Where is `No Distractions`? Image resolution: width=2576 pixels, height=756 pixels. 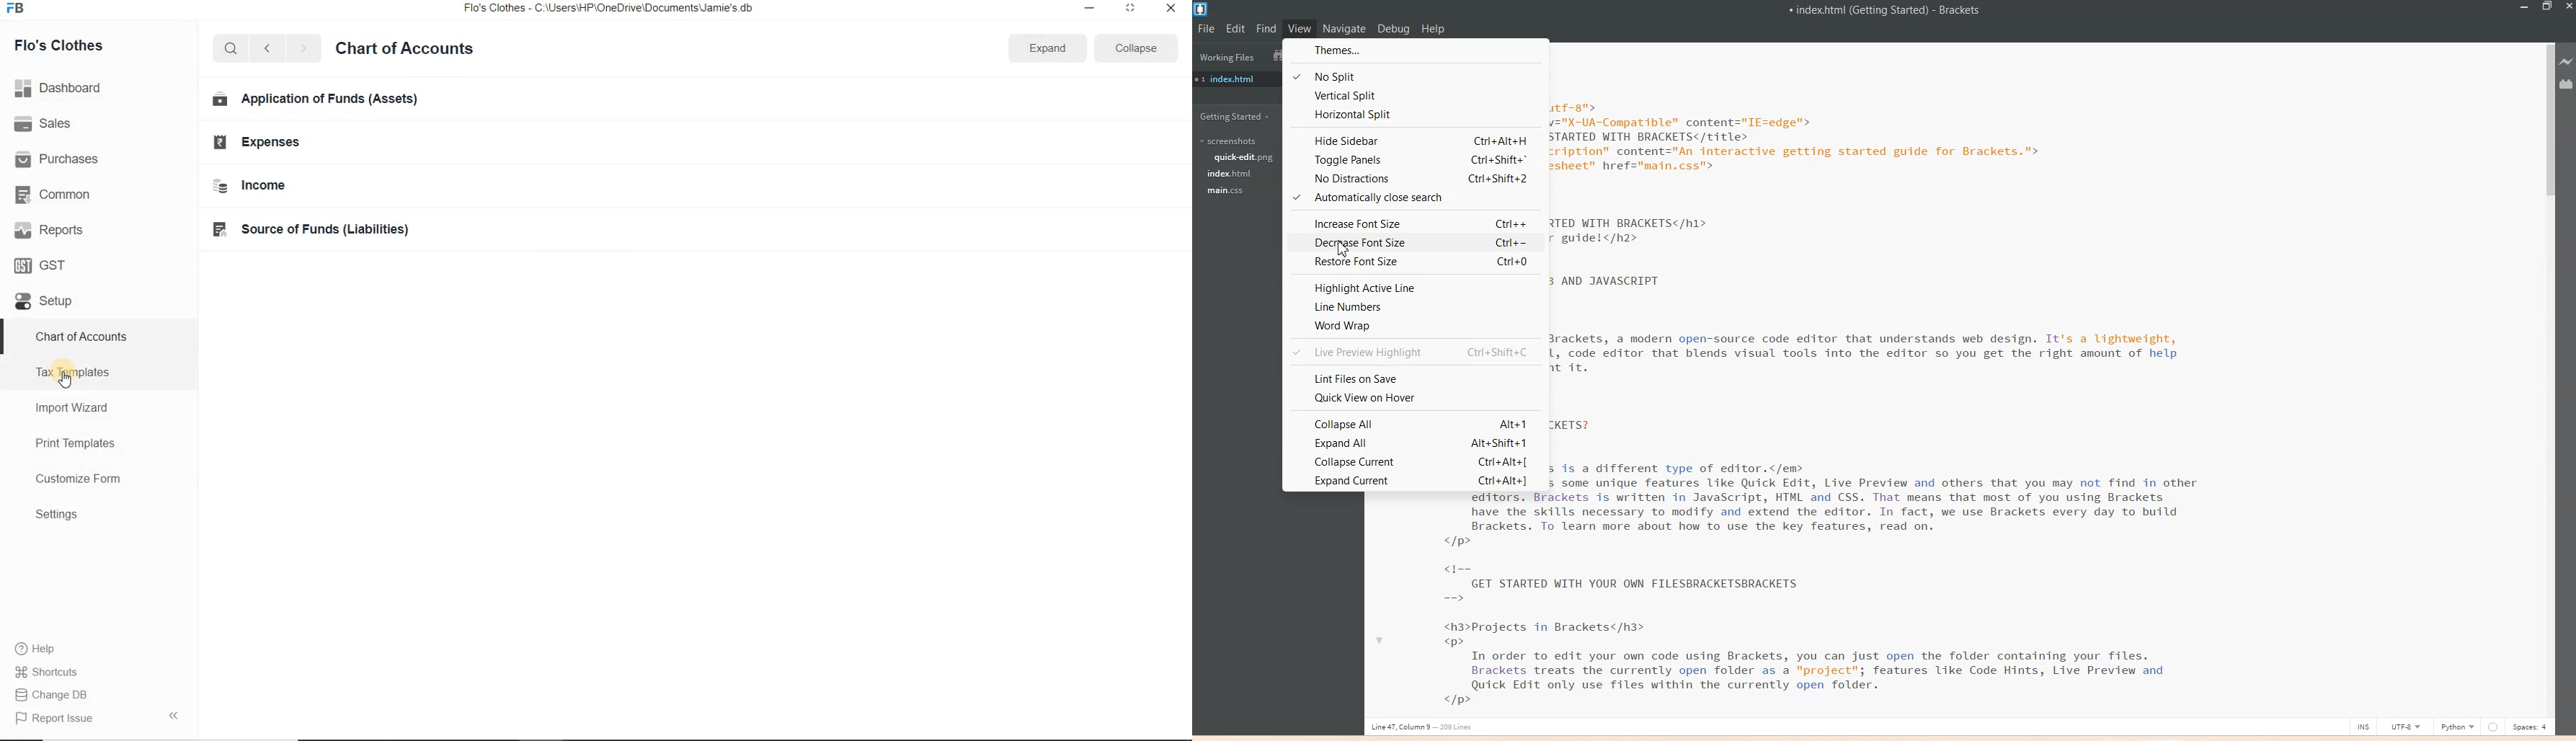
No Distractions is located at coordinates (1416, 179).